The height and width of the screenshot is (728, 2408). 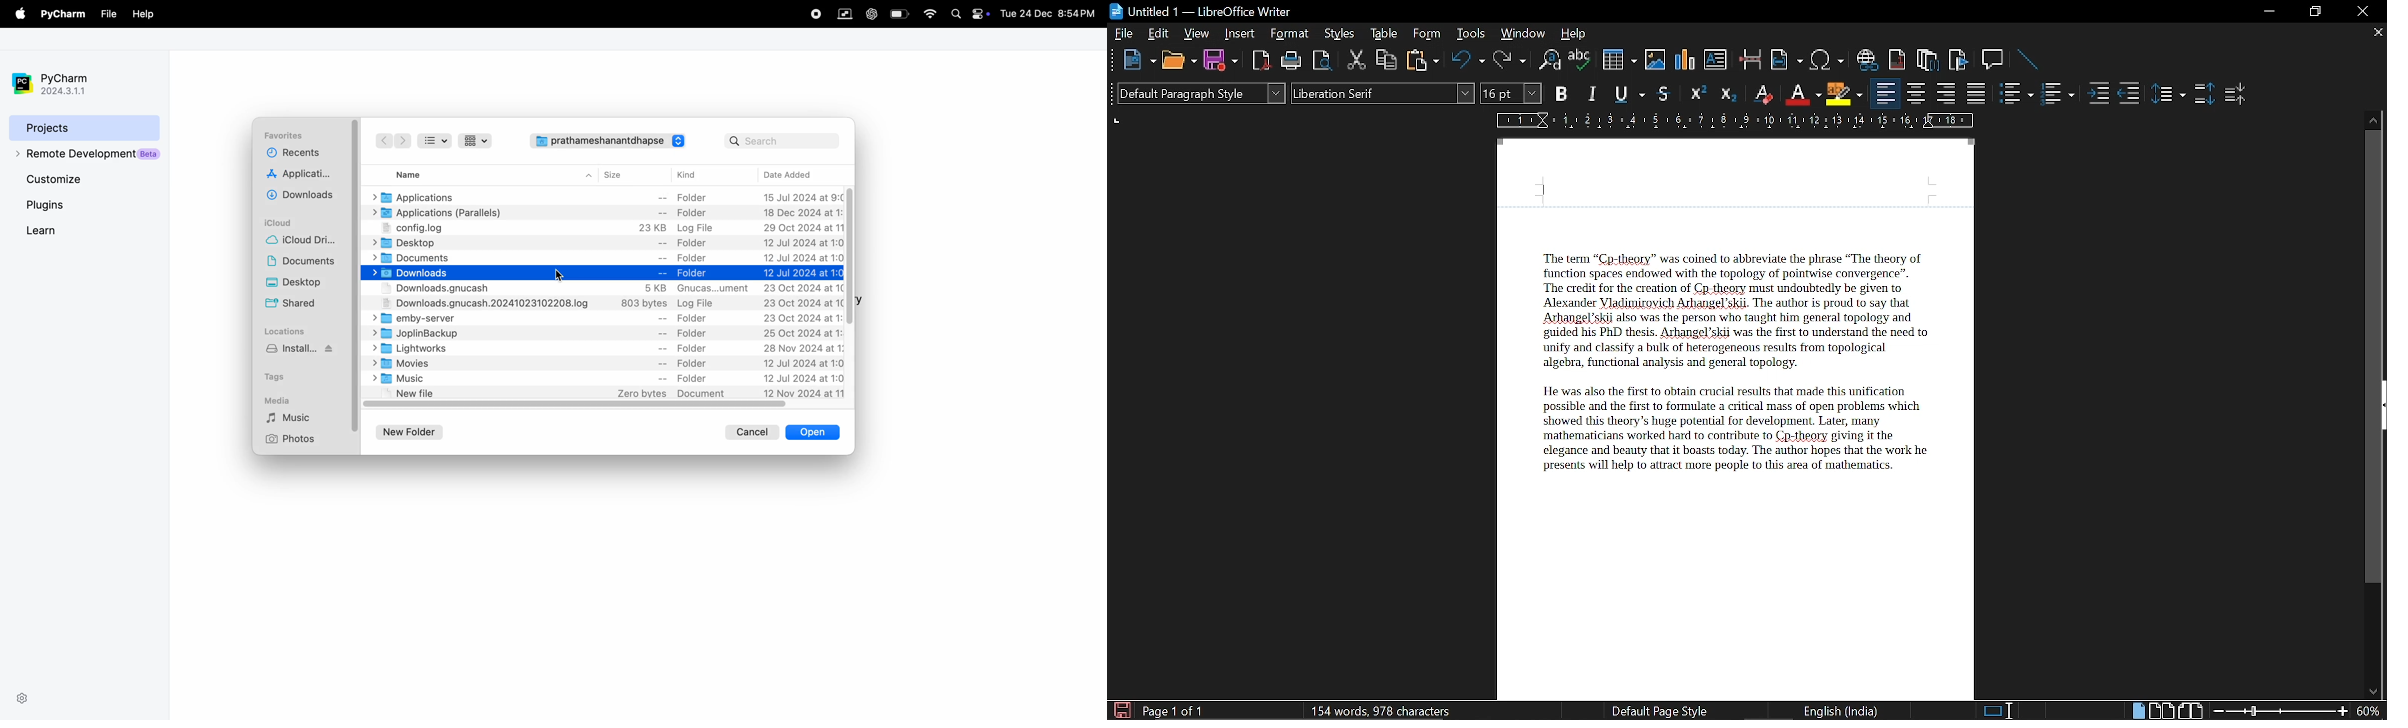 I want to click on Insert hyperlink, so click(x=1869, y=59).